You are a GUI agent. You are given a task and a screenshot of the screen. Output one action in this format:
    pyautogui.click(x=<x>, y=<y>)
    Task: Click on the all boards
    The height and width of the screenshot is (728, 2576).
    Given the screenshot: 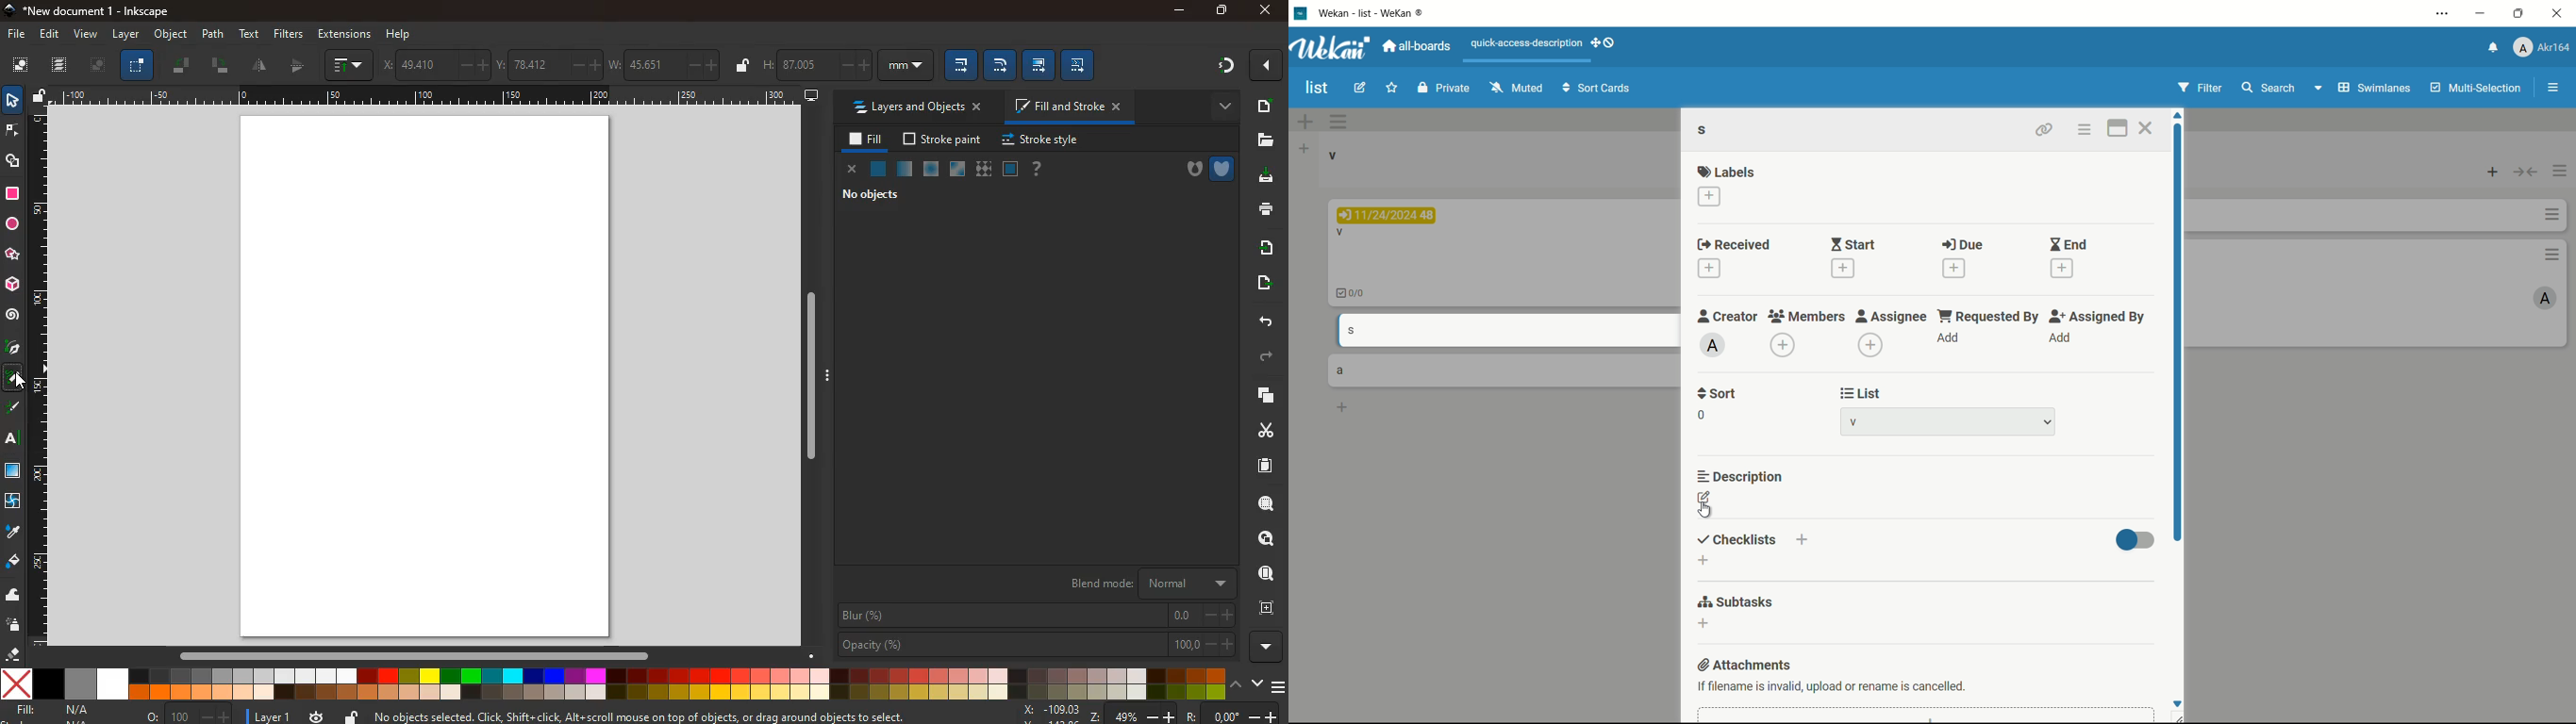 What is the action you would take?
    pyautogui.click(x=1416, y=46)
    